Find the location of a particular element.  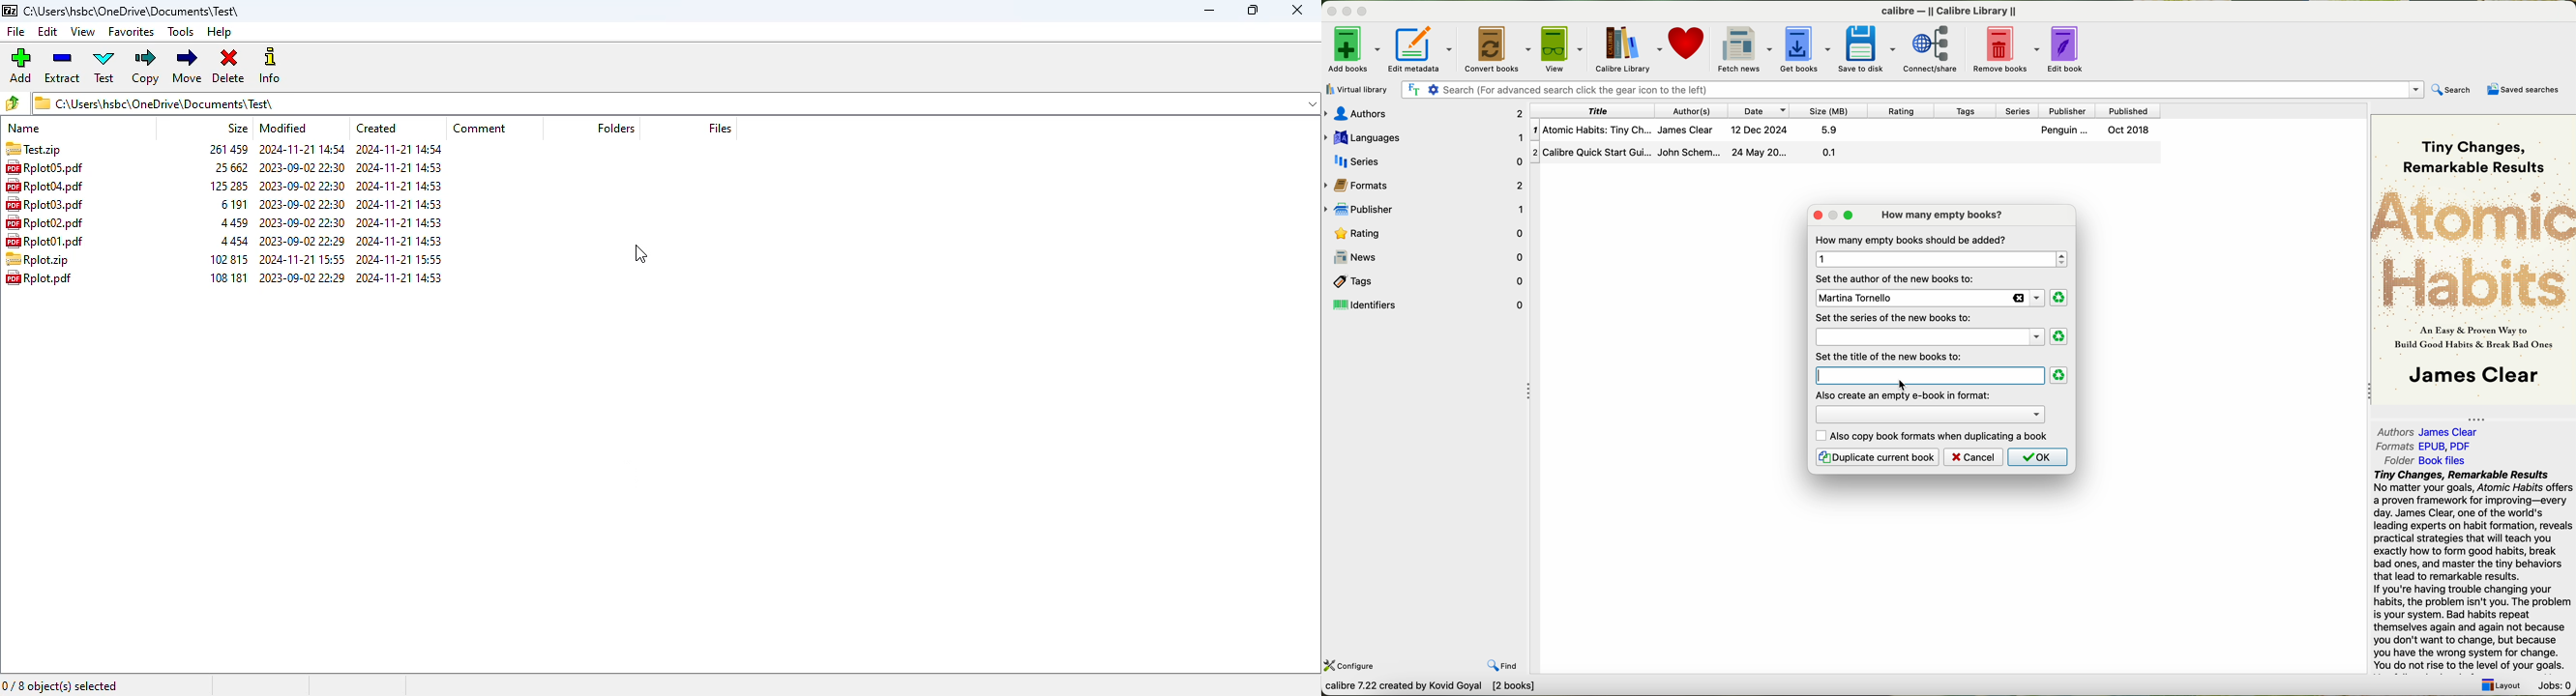

options is located at coordinates (1929, 414).